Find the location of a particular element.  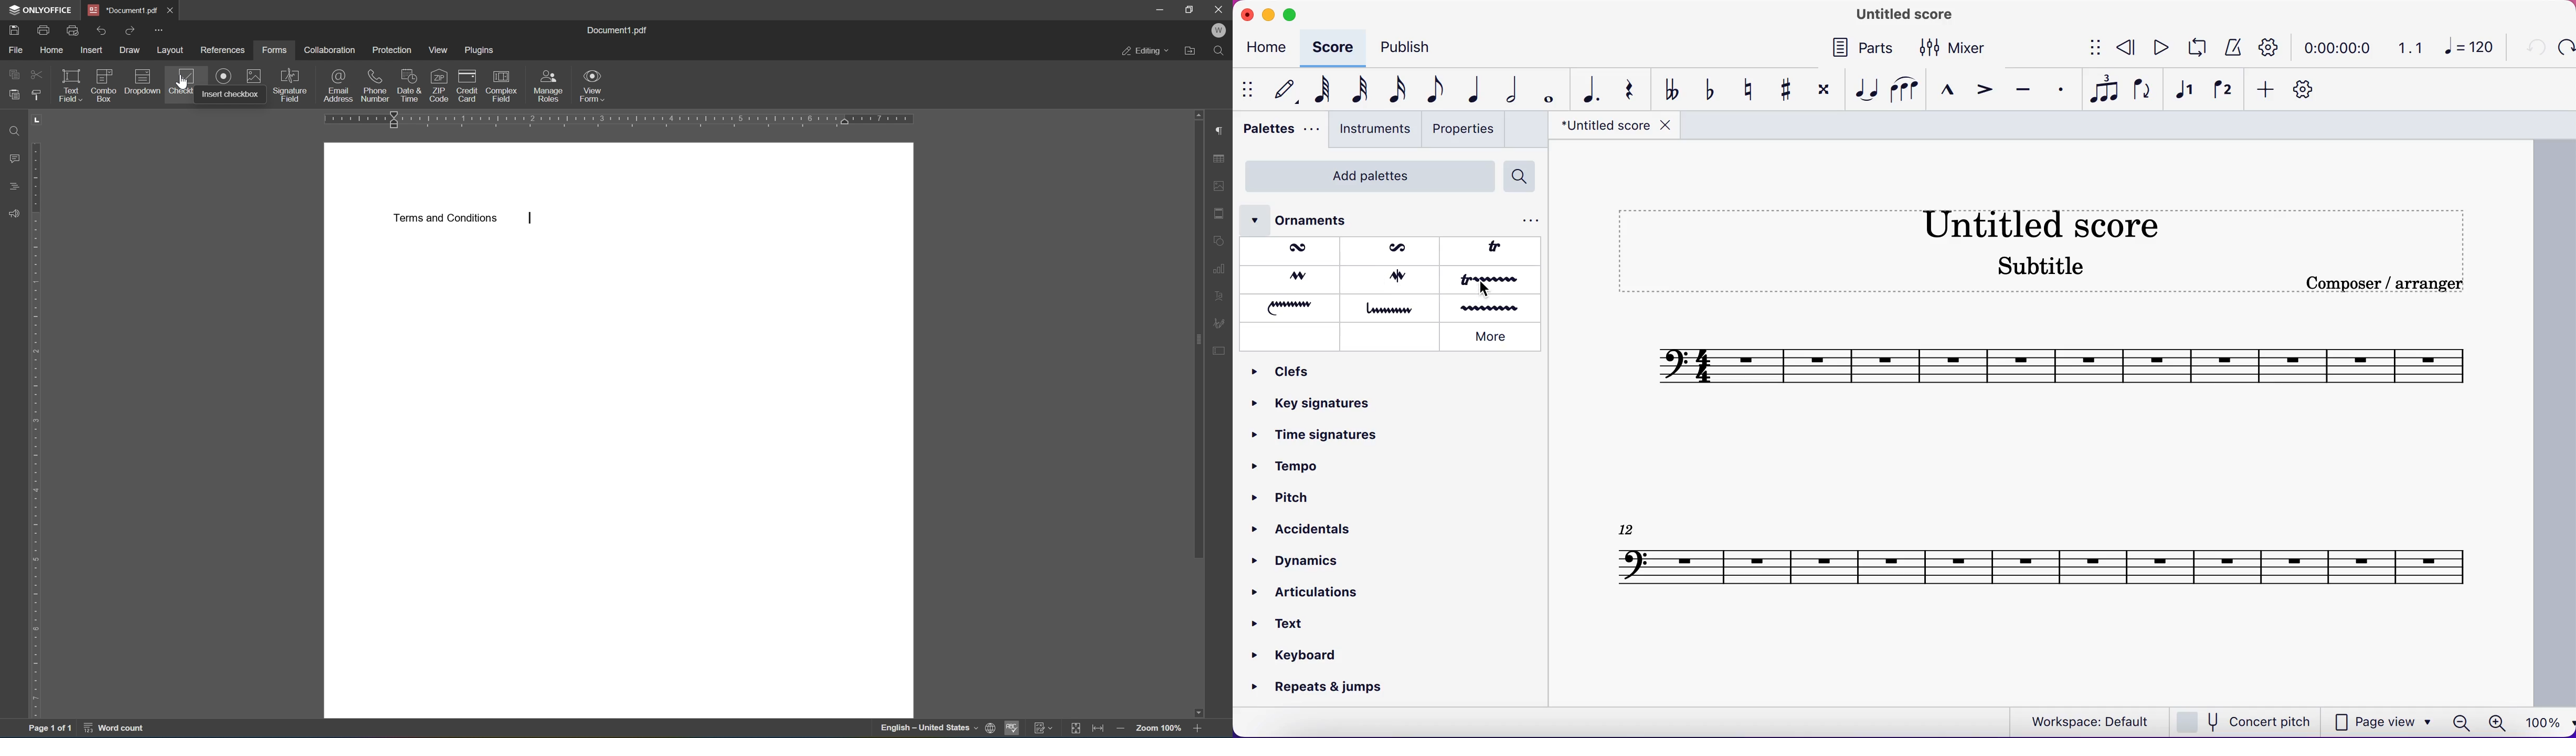

copy is located at coordinates (15, 74).